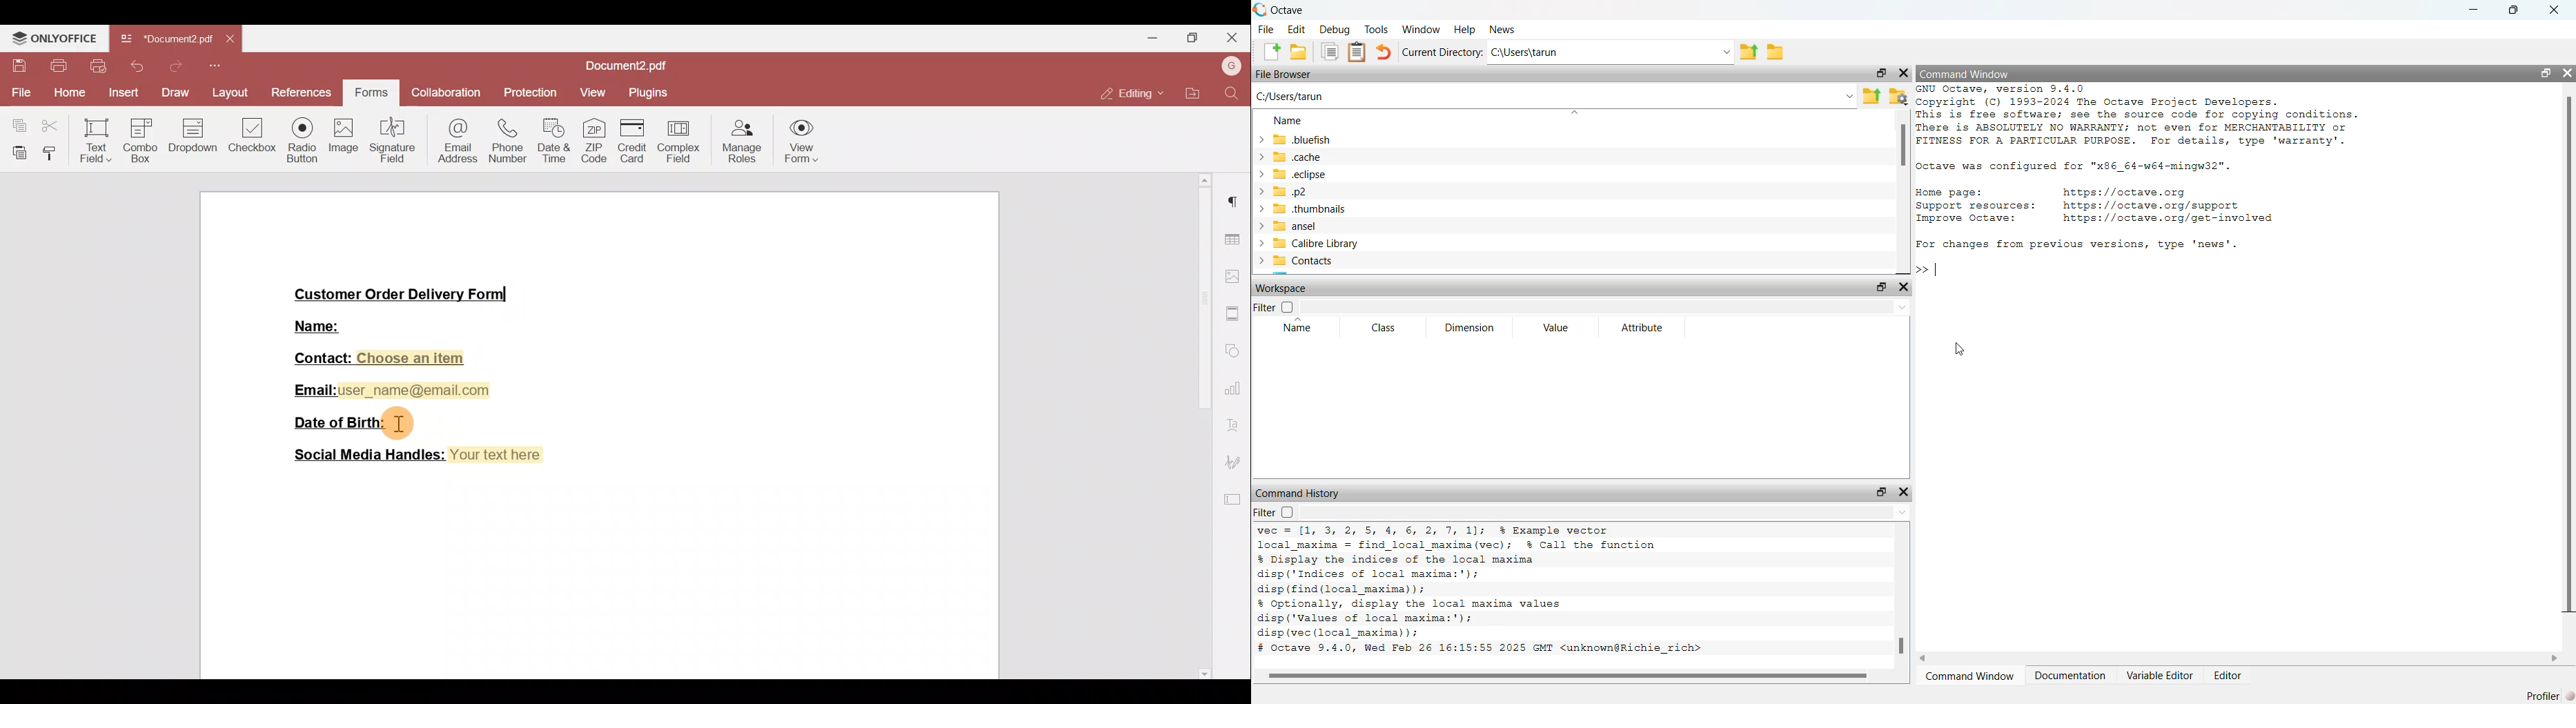 Image resolution: width=2576 pixels, height=728 pixels. I want to click on Customer Order Delivery Form|, so click(401, 295).